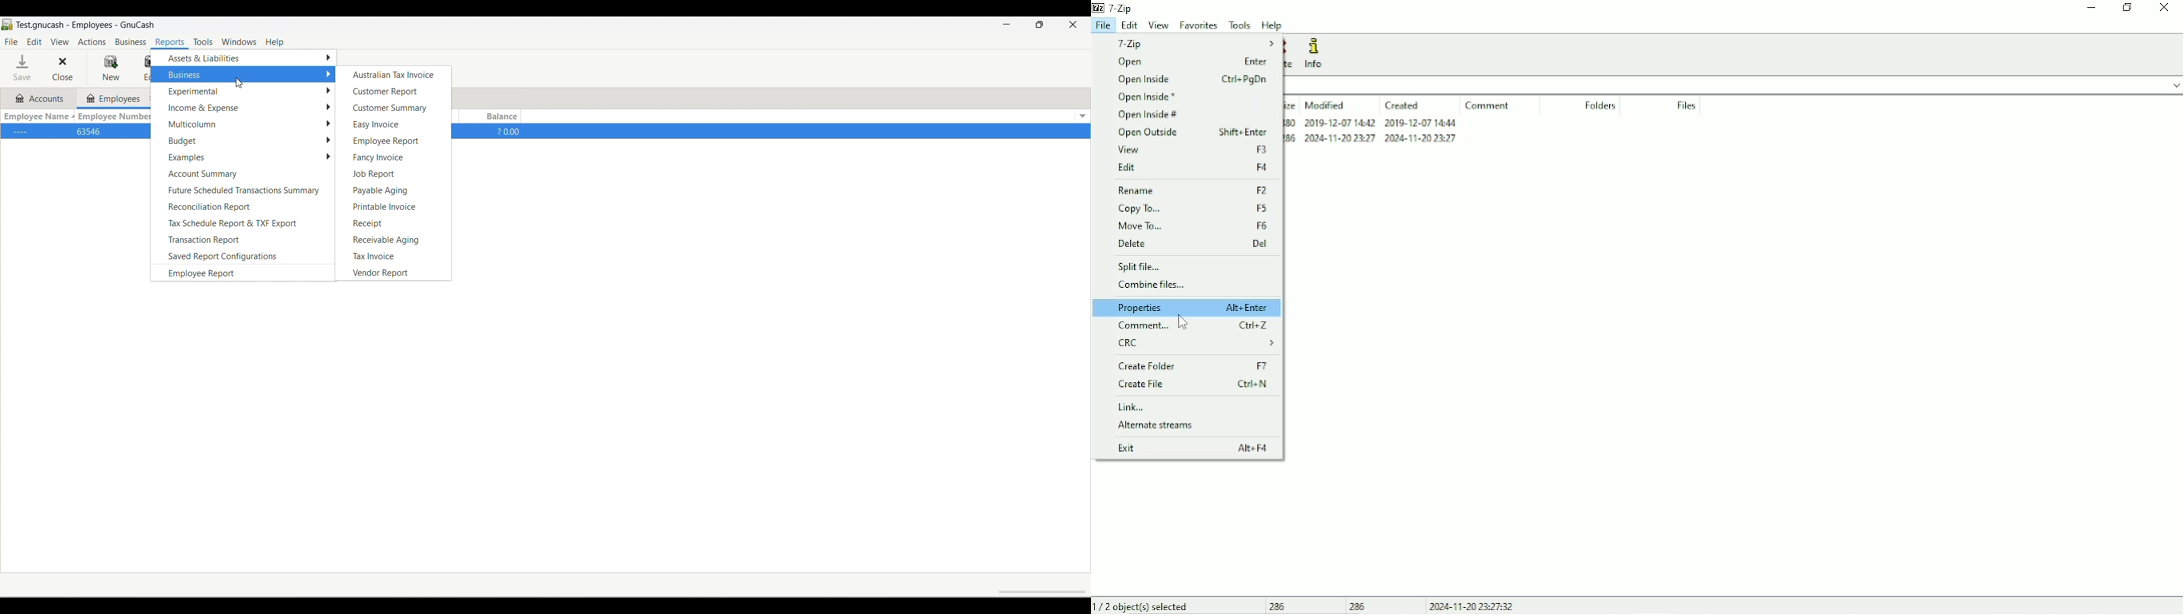 The width and height of the screenshot is (2184, 616). I want to click on Edit, so click(1194, 168).